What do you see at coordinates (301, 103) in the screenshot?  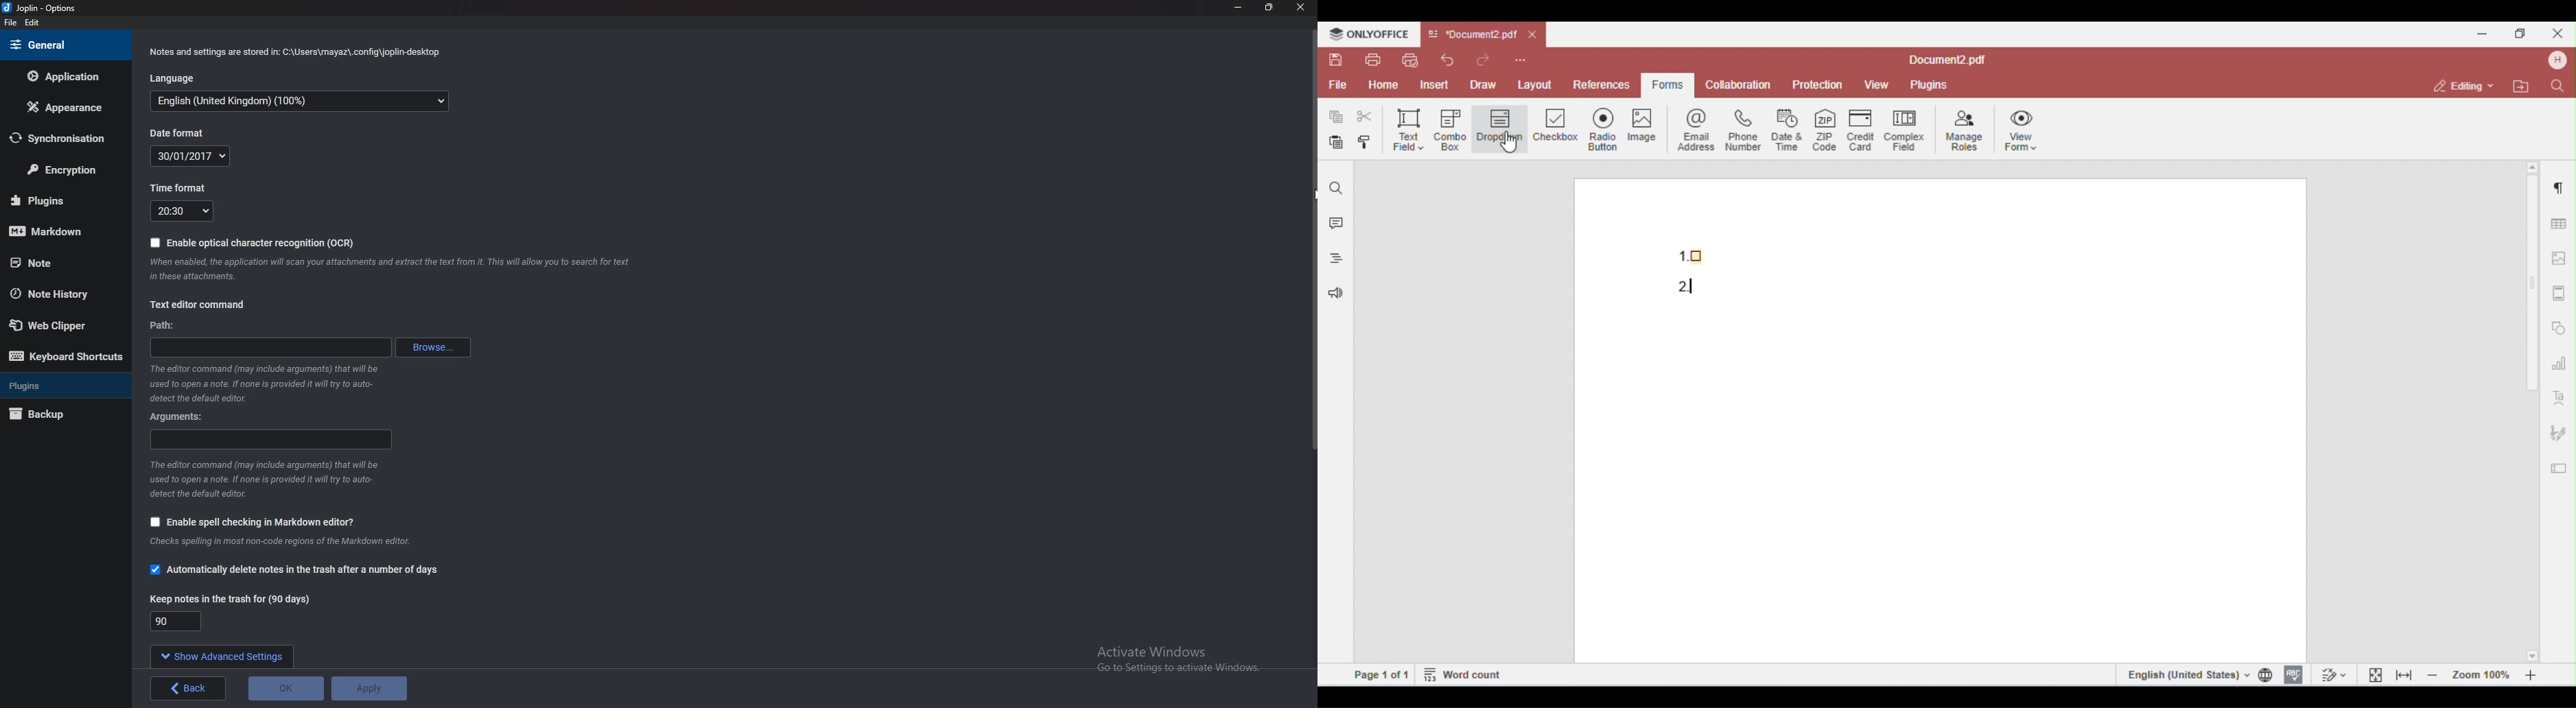 I see `language` at bounding box center [301, 103].